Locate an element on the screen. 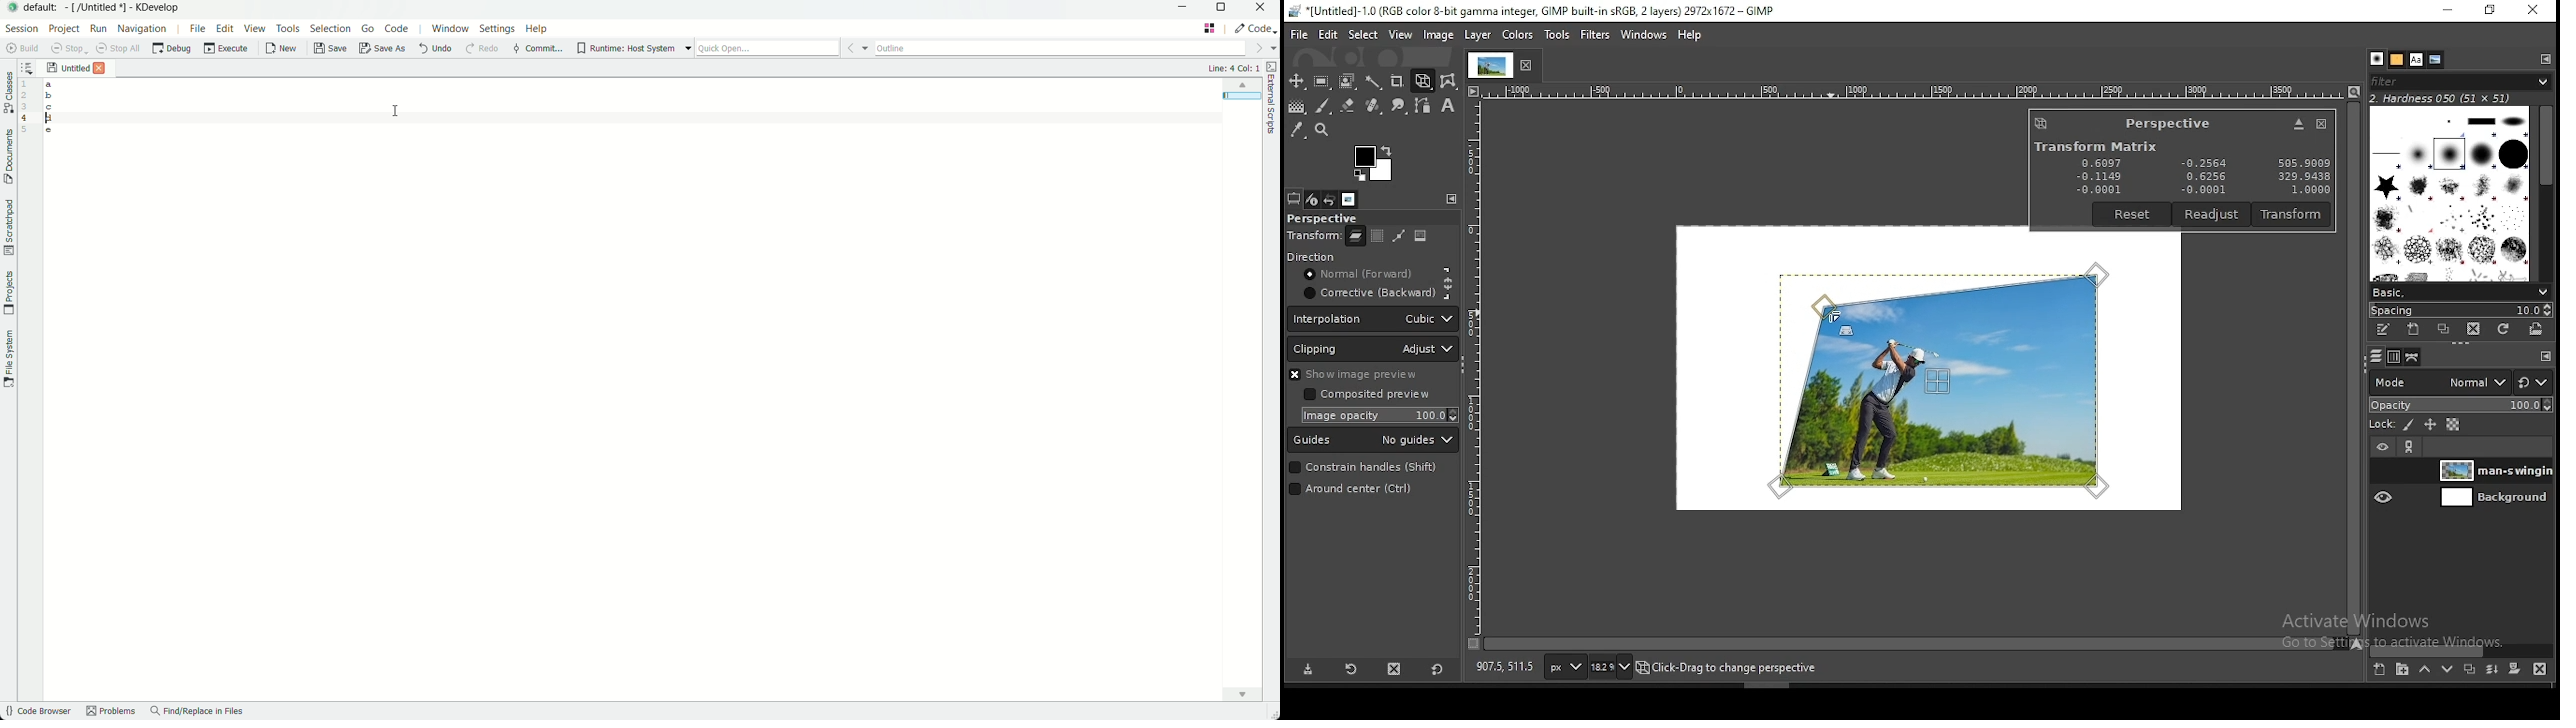  opacity is located at coordinates (2461, 406).